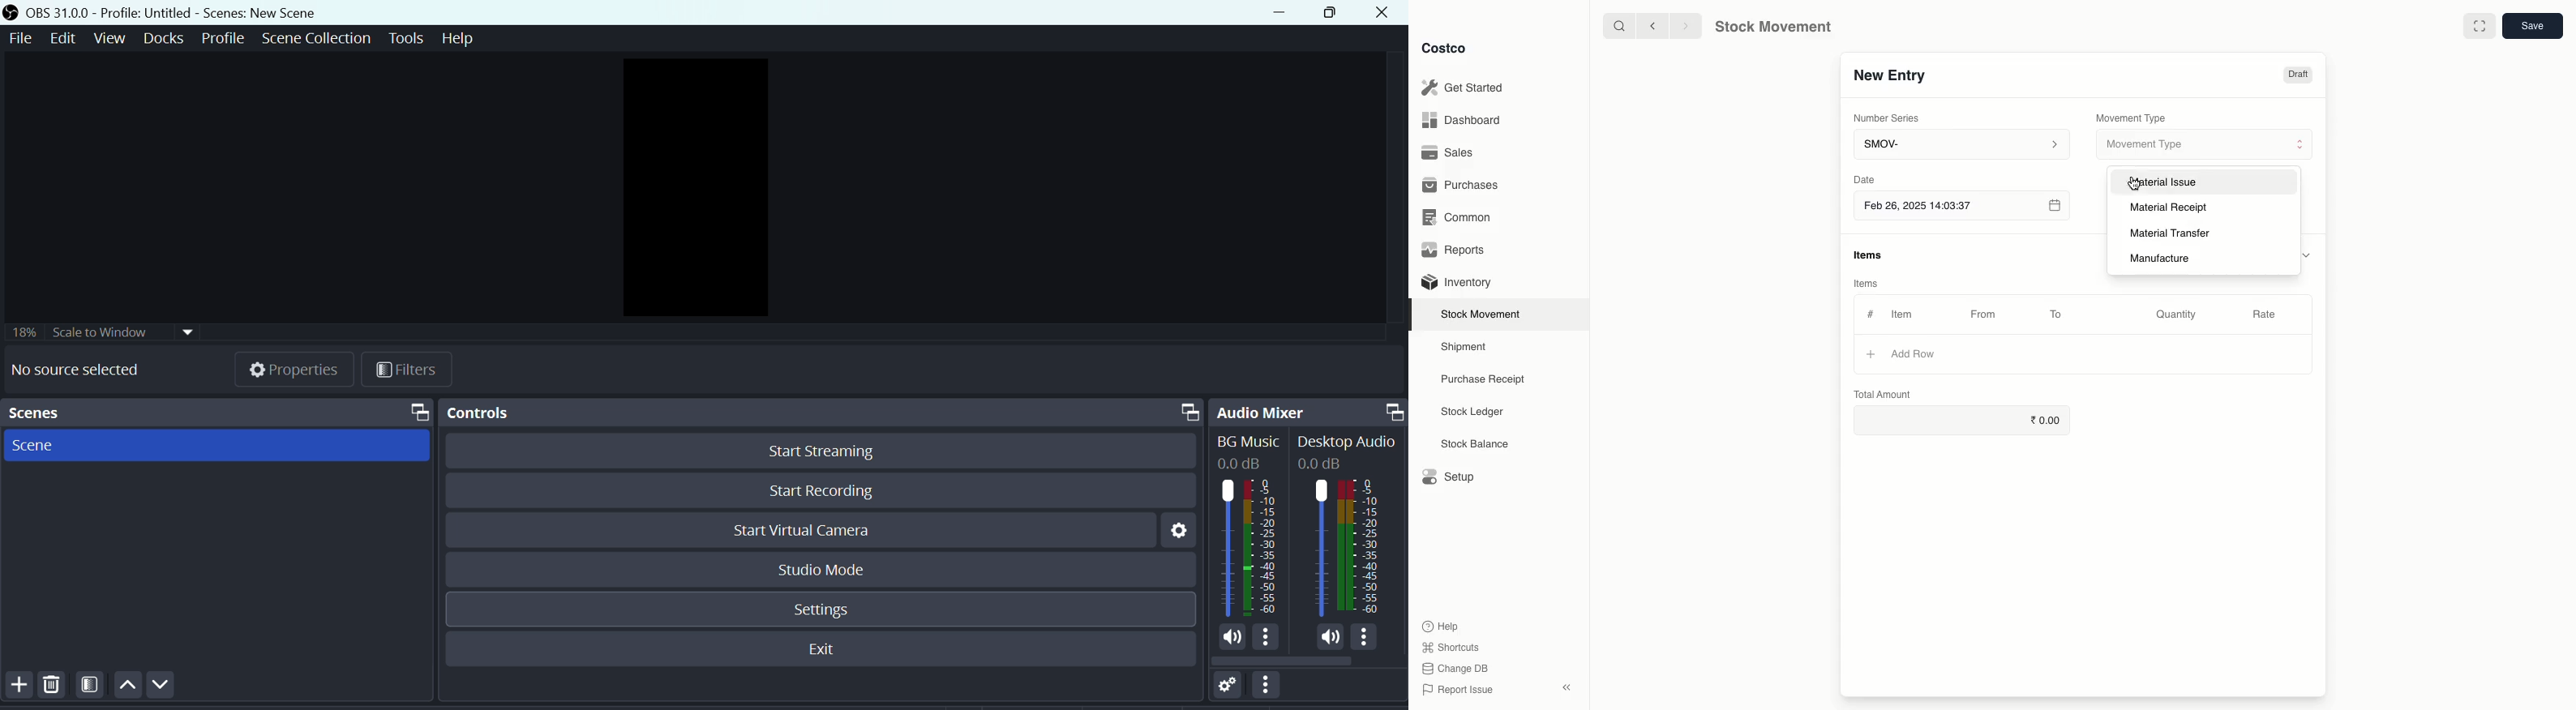 The width and height of the screenshot is (2576, 728). I want to click on Material Issue, so click(2164, 182).